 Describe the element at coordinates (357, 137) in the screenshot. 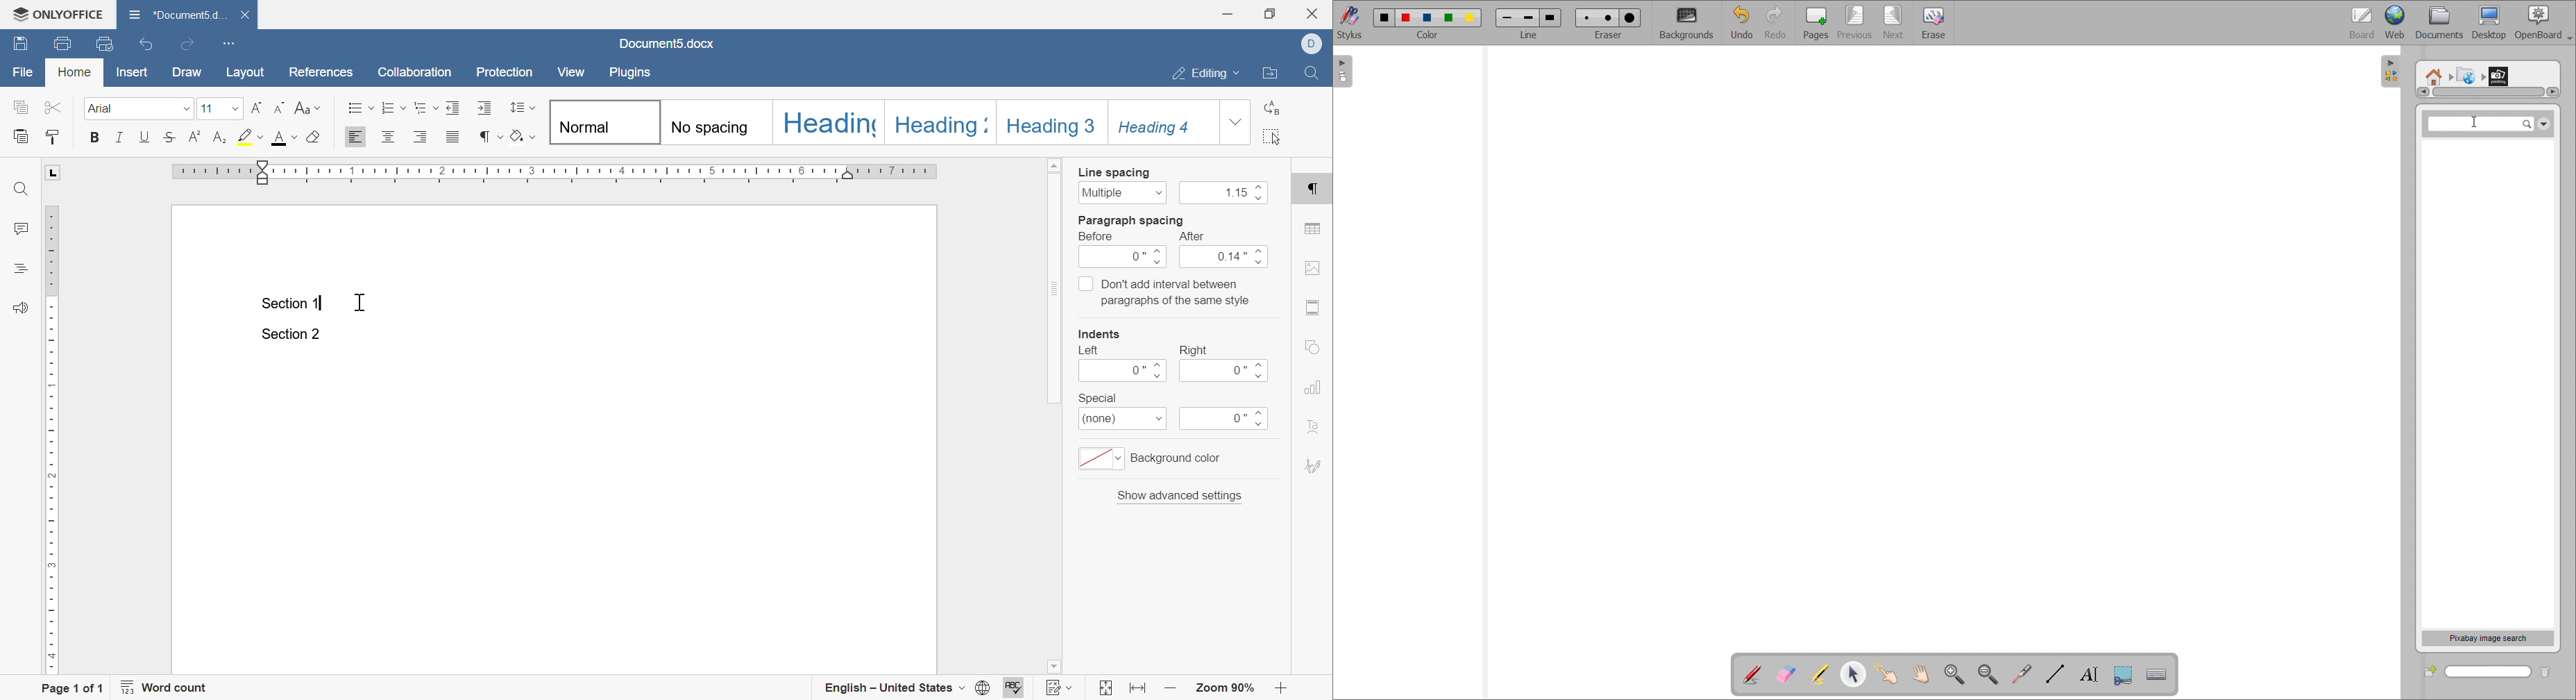

I see `Align left` at that location.